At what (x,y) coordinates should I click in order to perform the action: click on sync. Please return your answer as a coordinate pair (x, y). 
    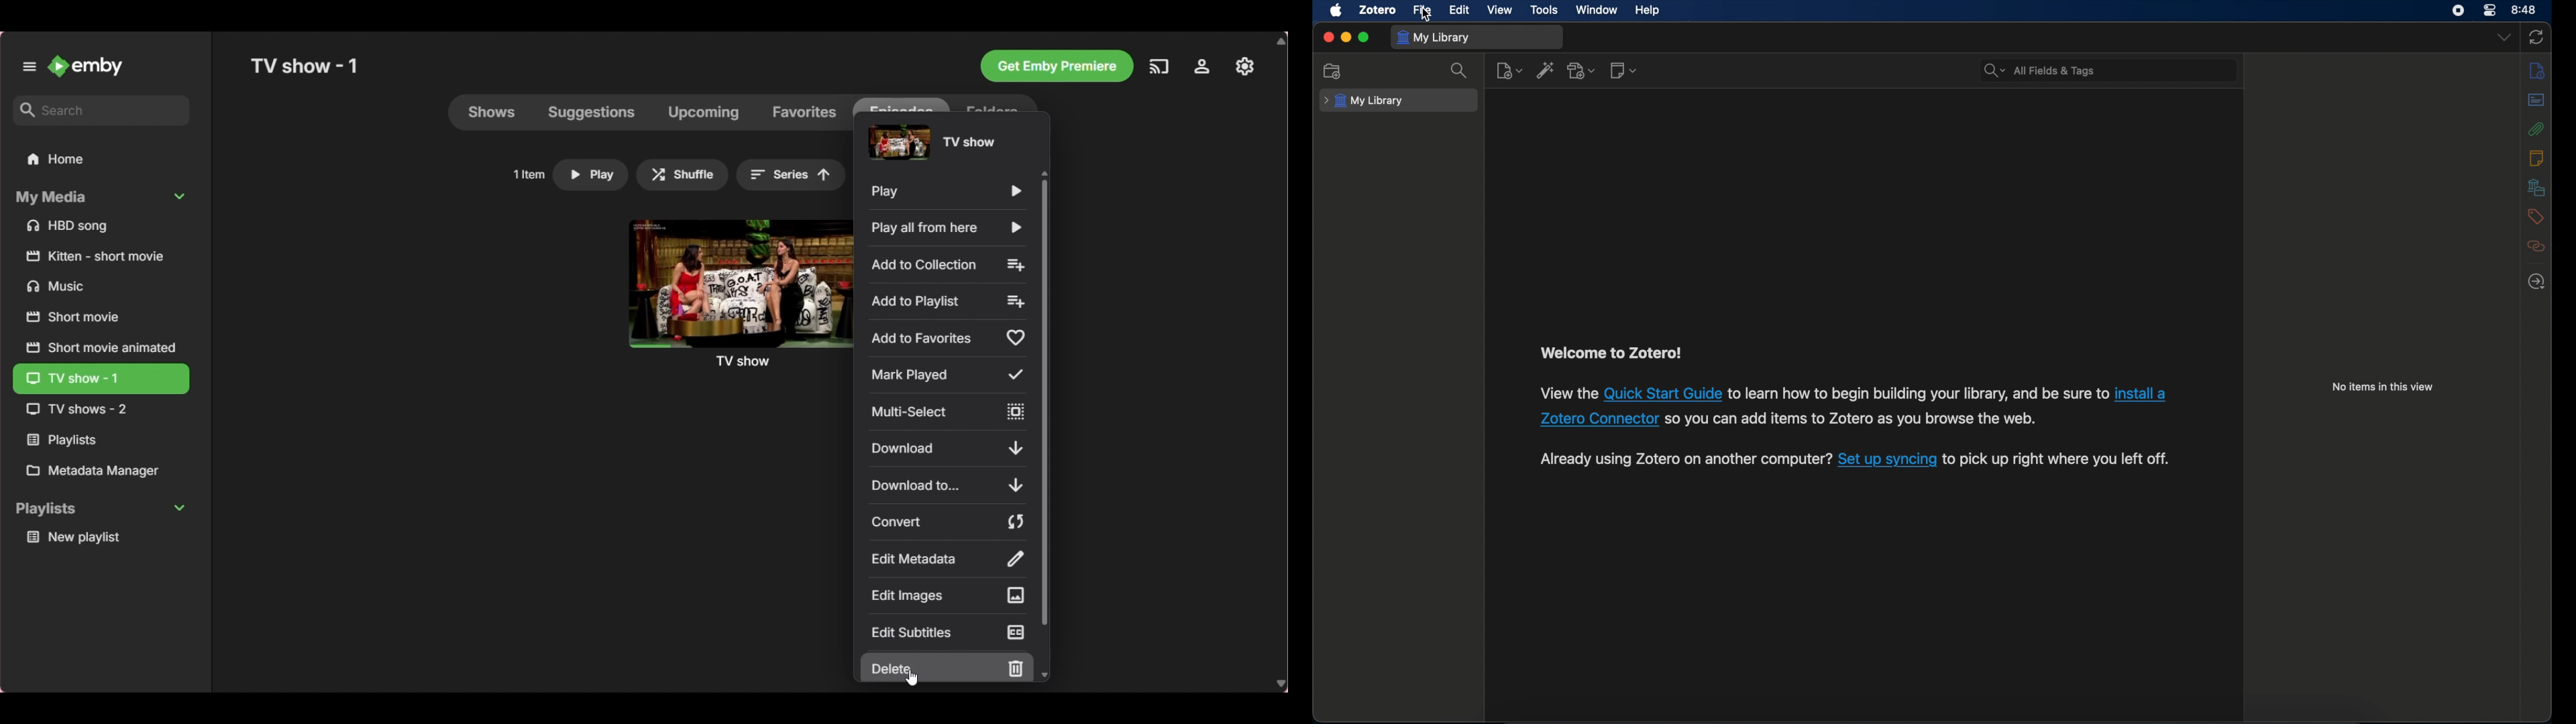
    Looking at the image, I should click on (2537, 38).